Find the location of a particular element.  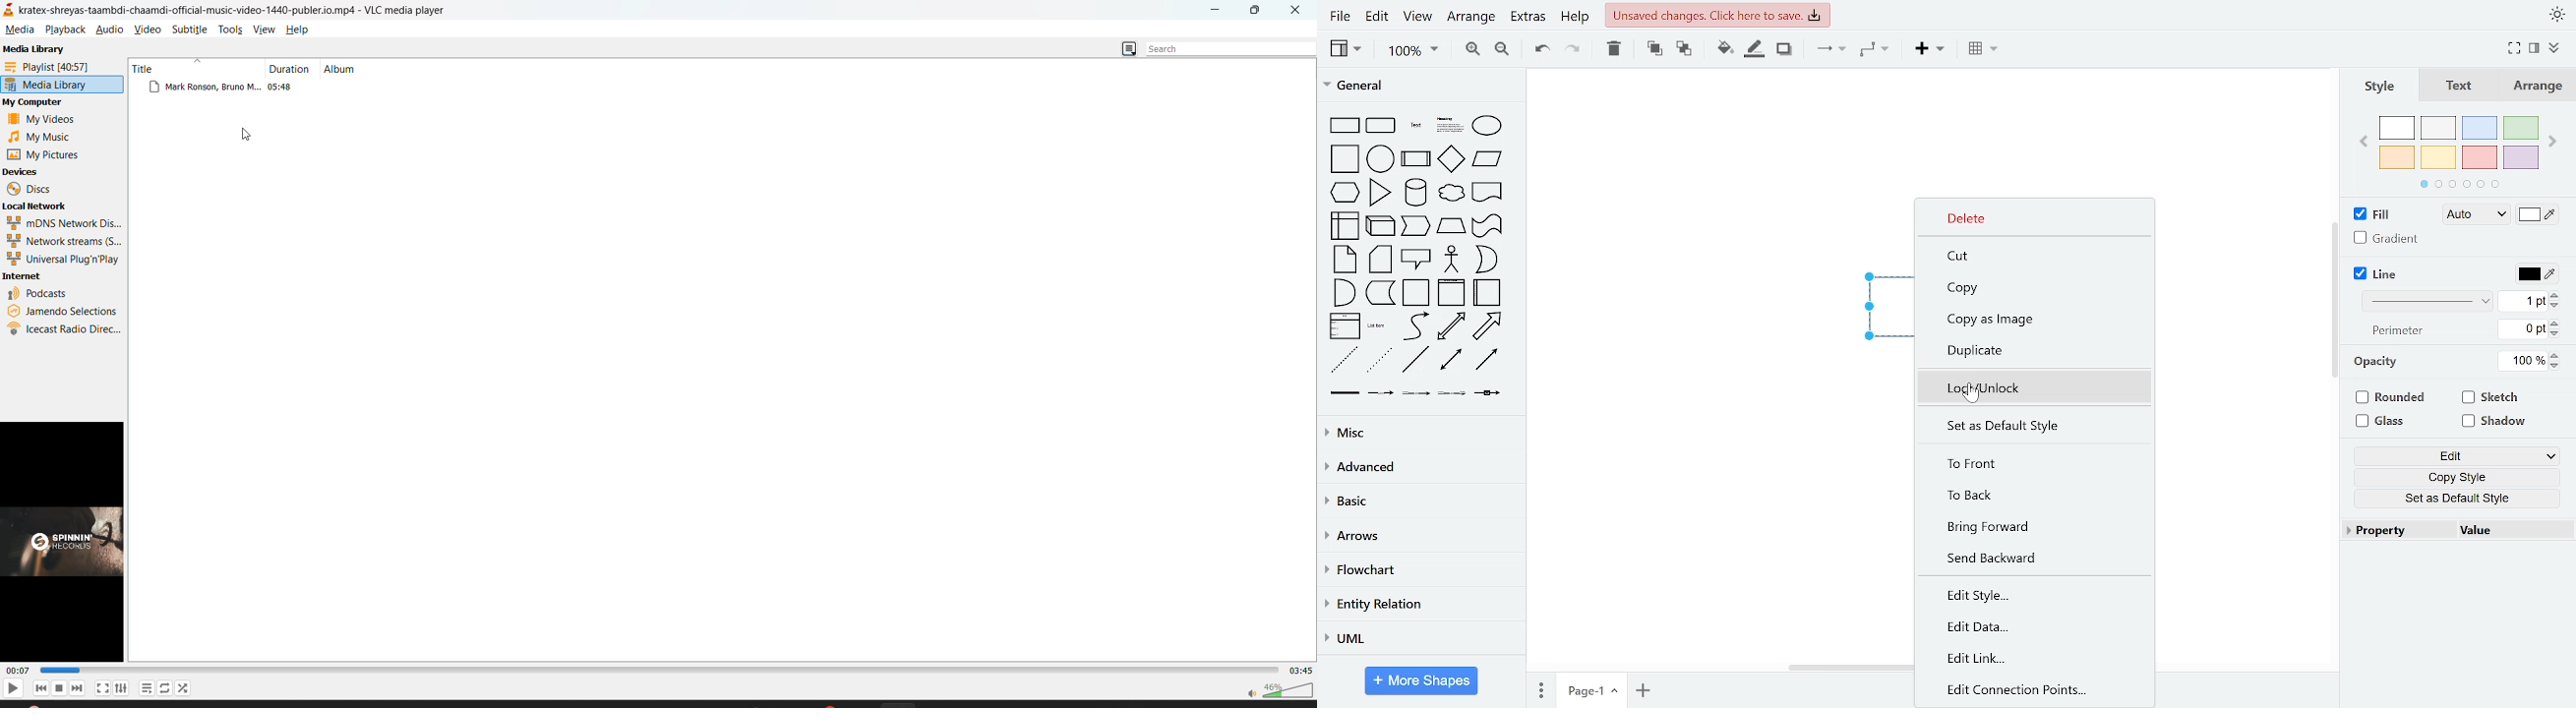

fill color is located at coordinates (2540, 214).